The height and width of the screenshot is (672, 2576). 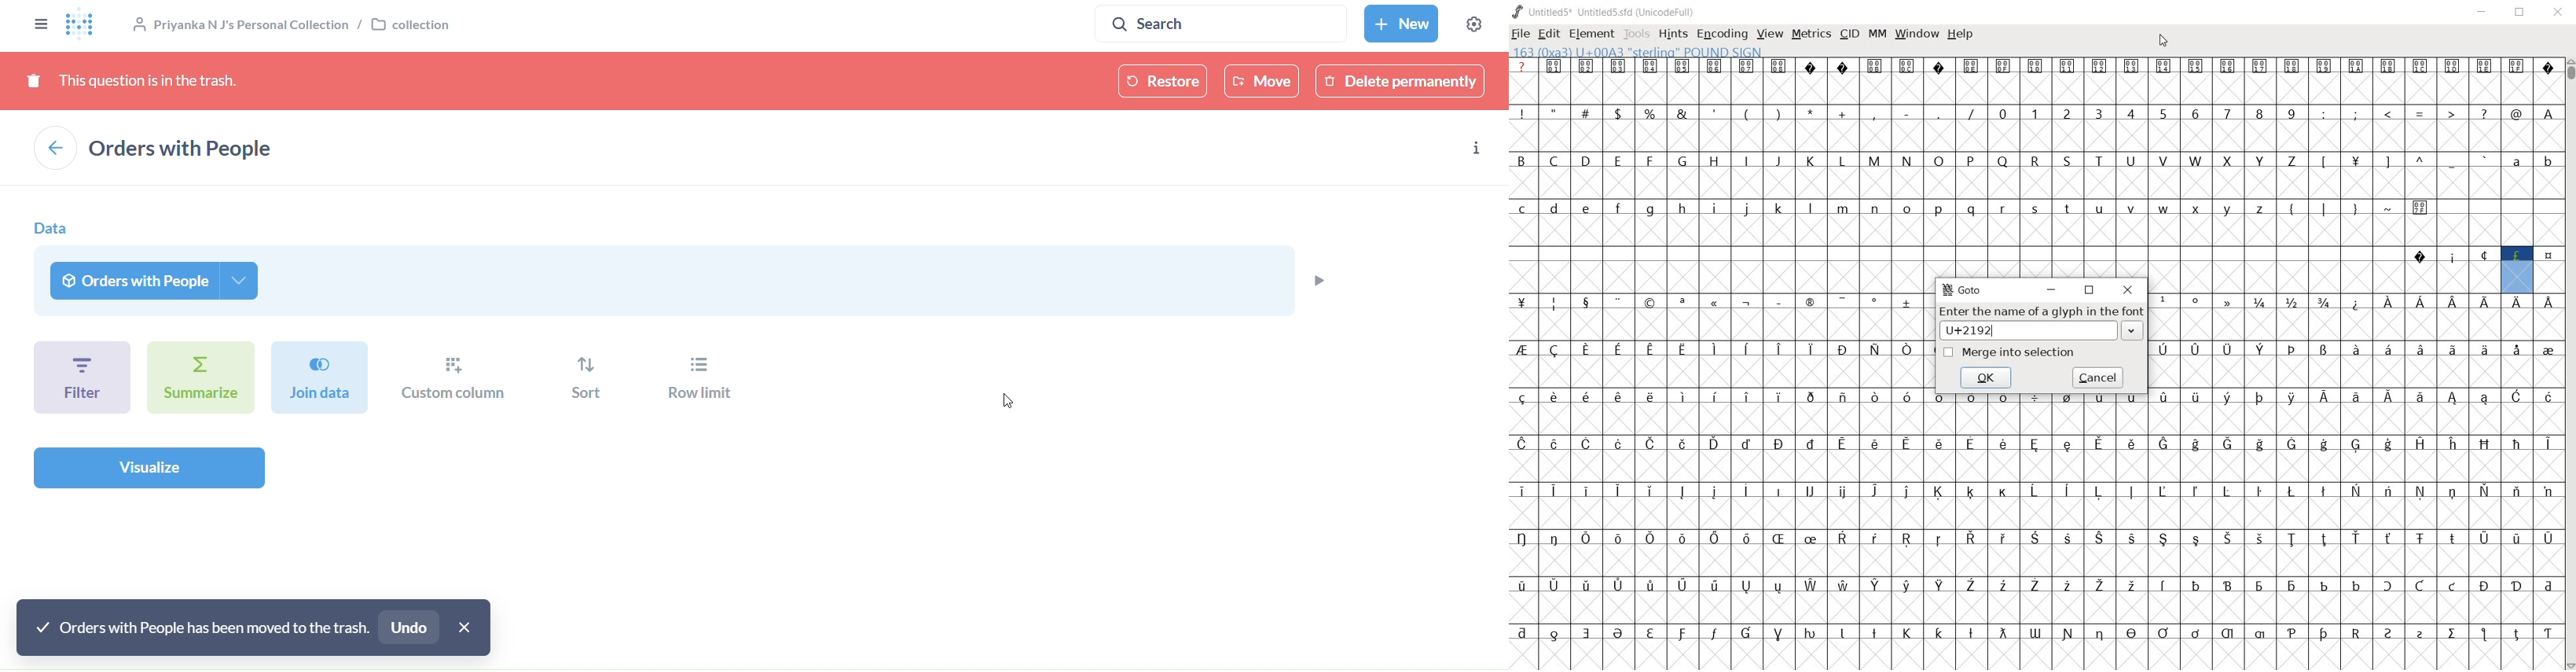 I want to click on FILE, so click(x=1521, y=33).